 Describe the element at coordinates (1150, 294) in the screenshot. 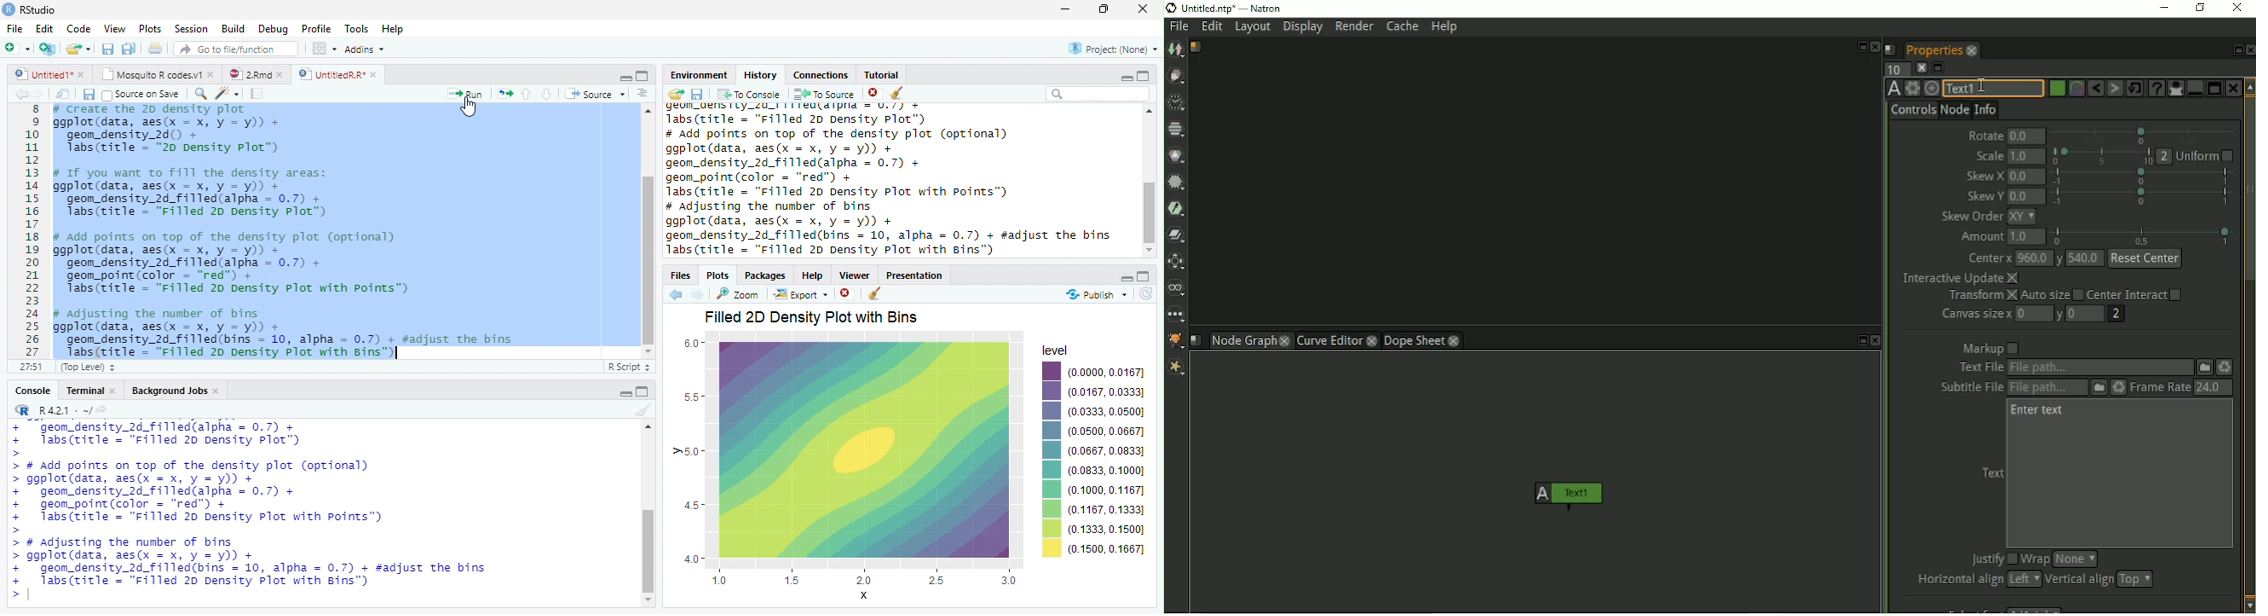

I see `Refresh` at that location.